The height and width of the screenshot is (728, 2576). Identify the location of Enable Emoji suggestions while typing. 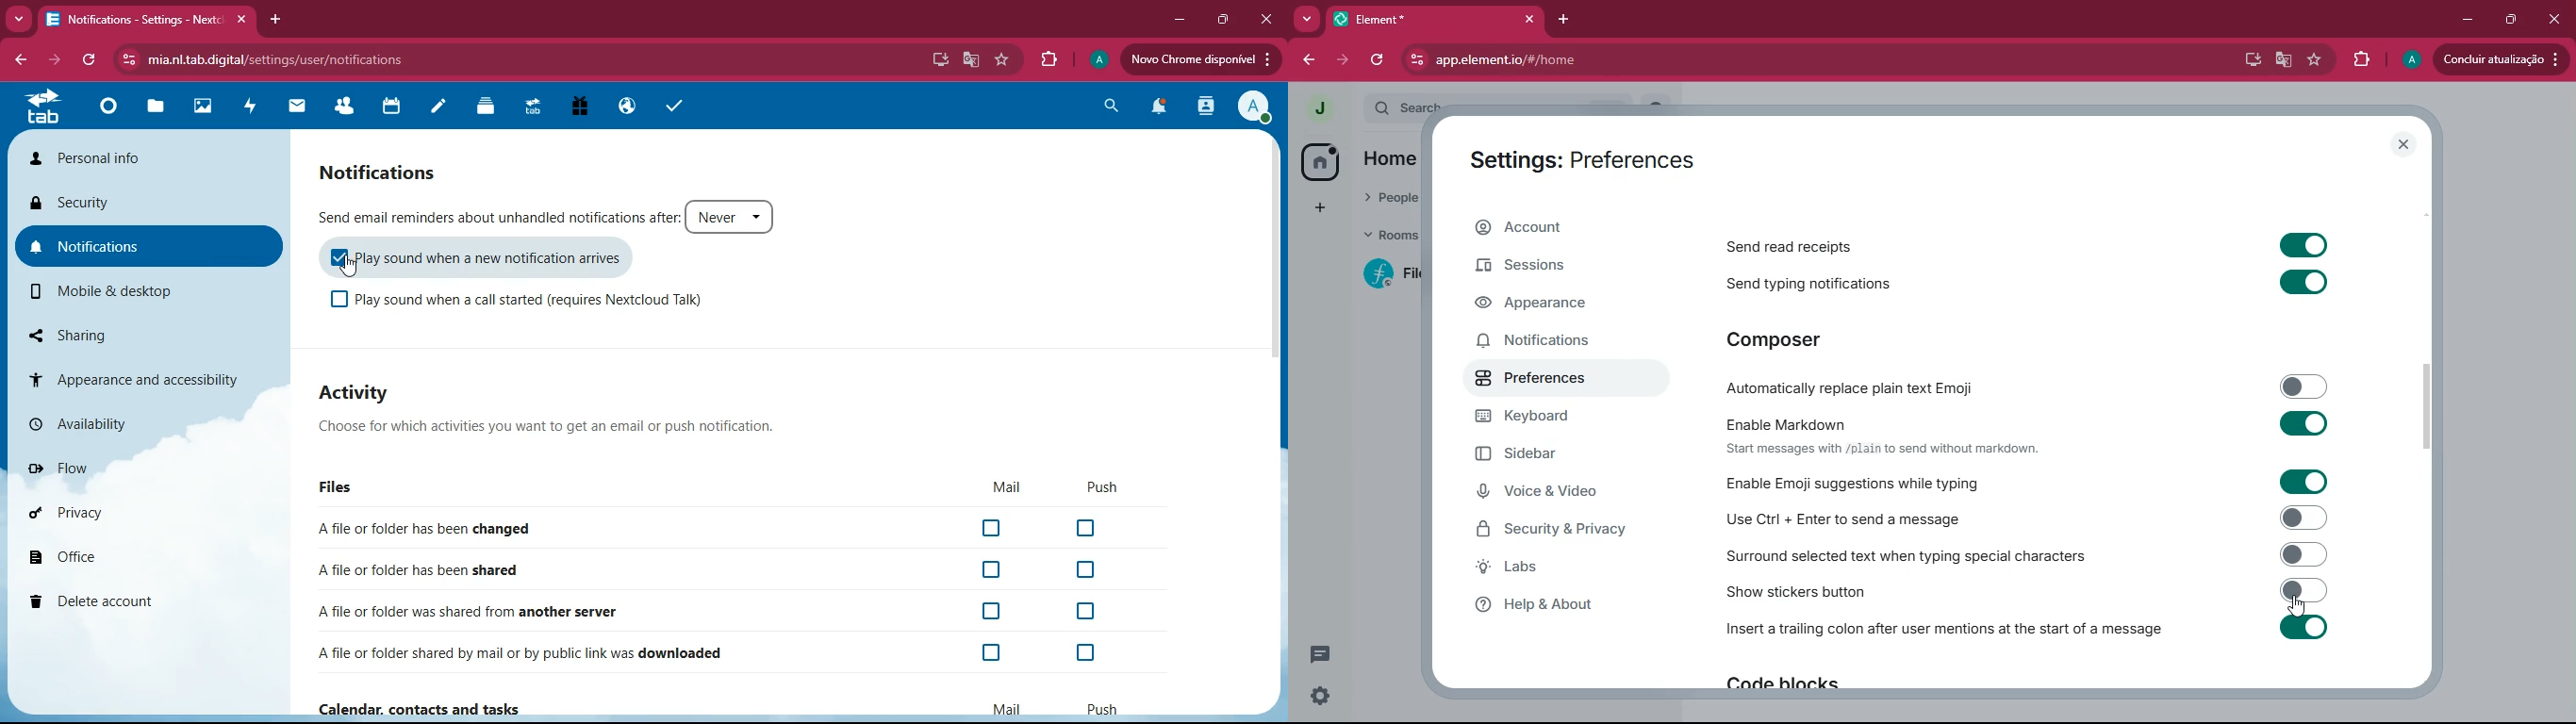
(2023, 481).